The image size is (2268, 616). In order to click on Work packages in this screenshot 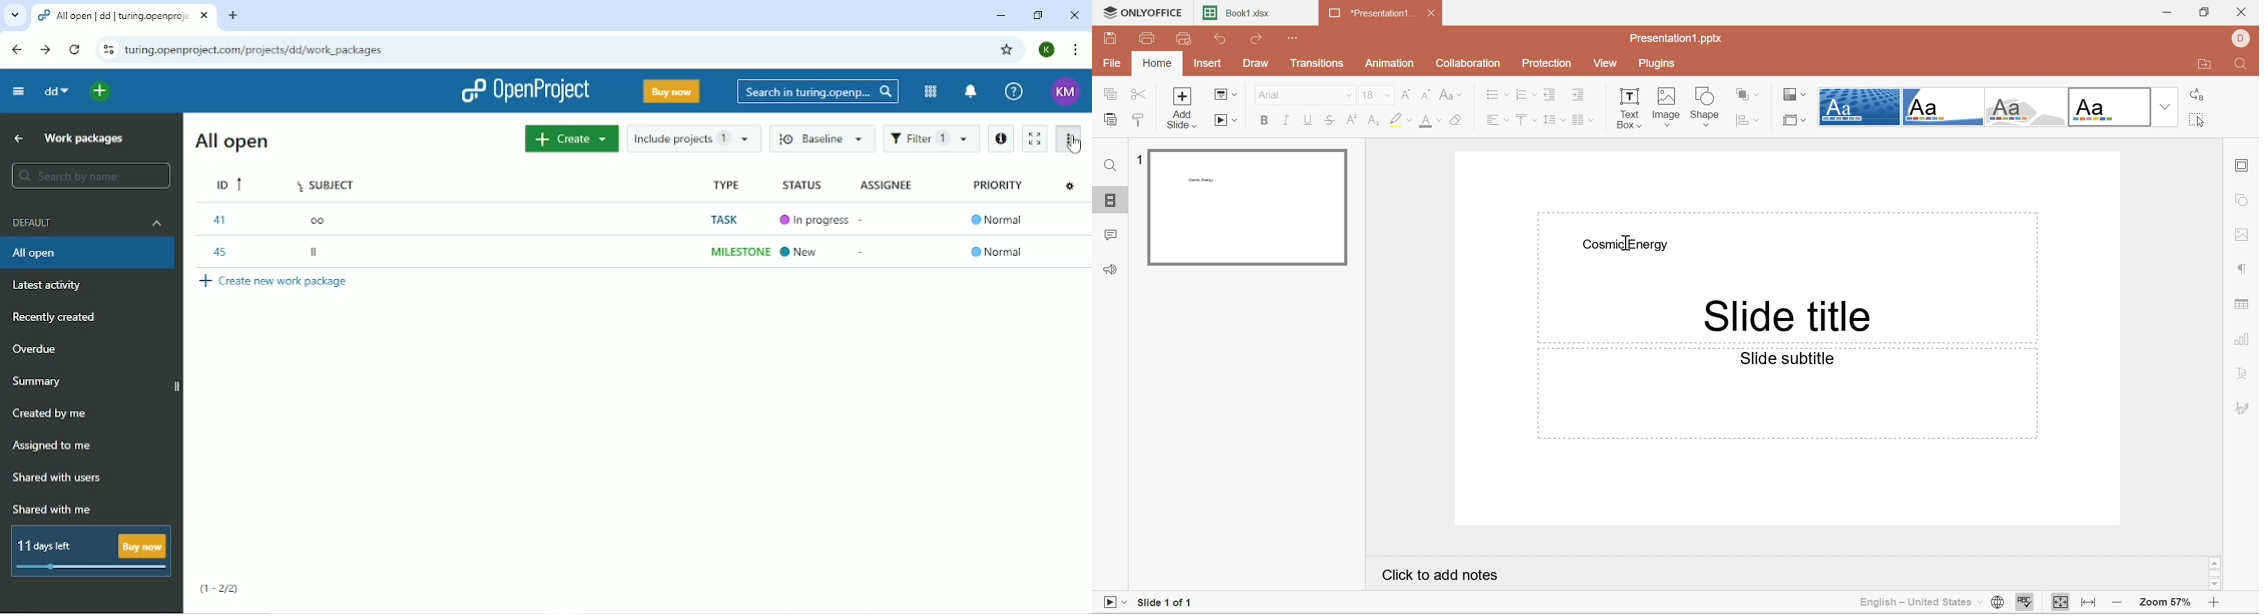, I will do `click(86, 138)`.